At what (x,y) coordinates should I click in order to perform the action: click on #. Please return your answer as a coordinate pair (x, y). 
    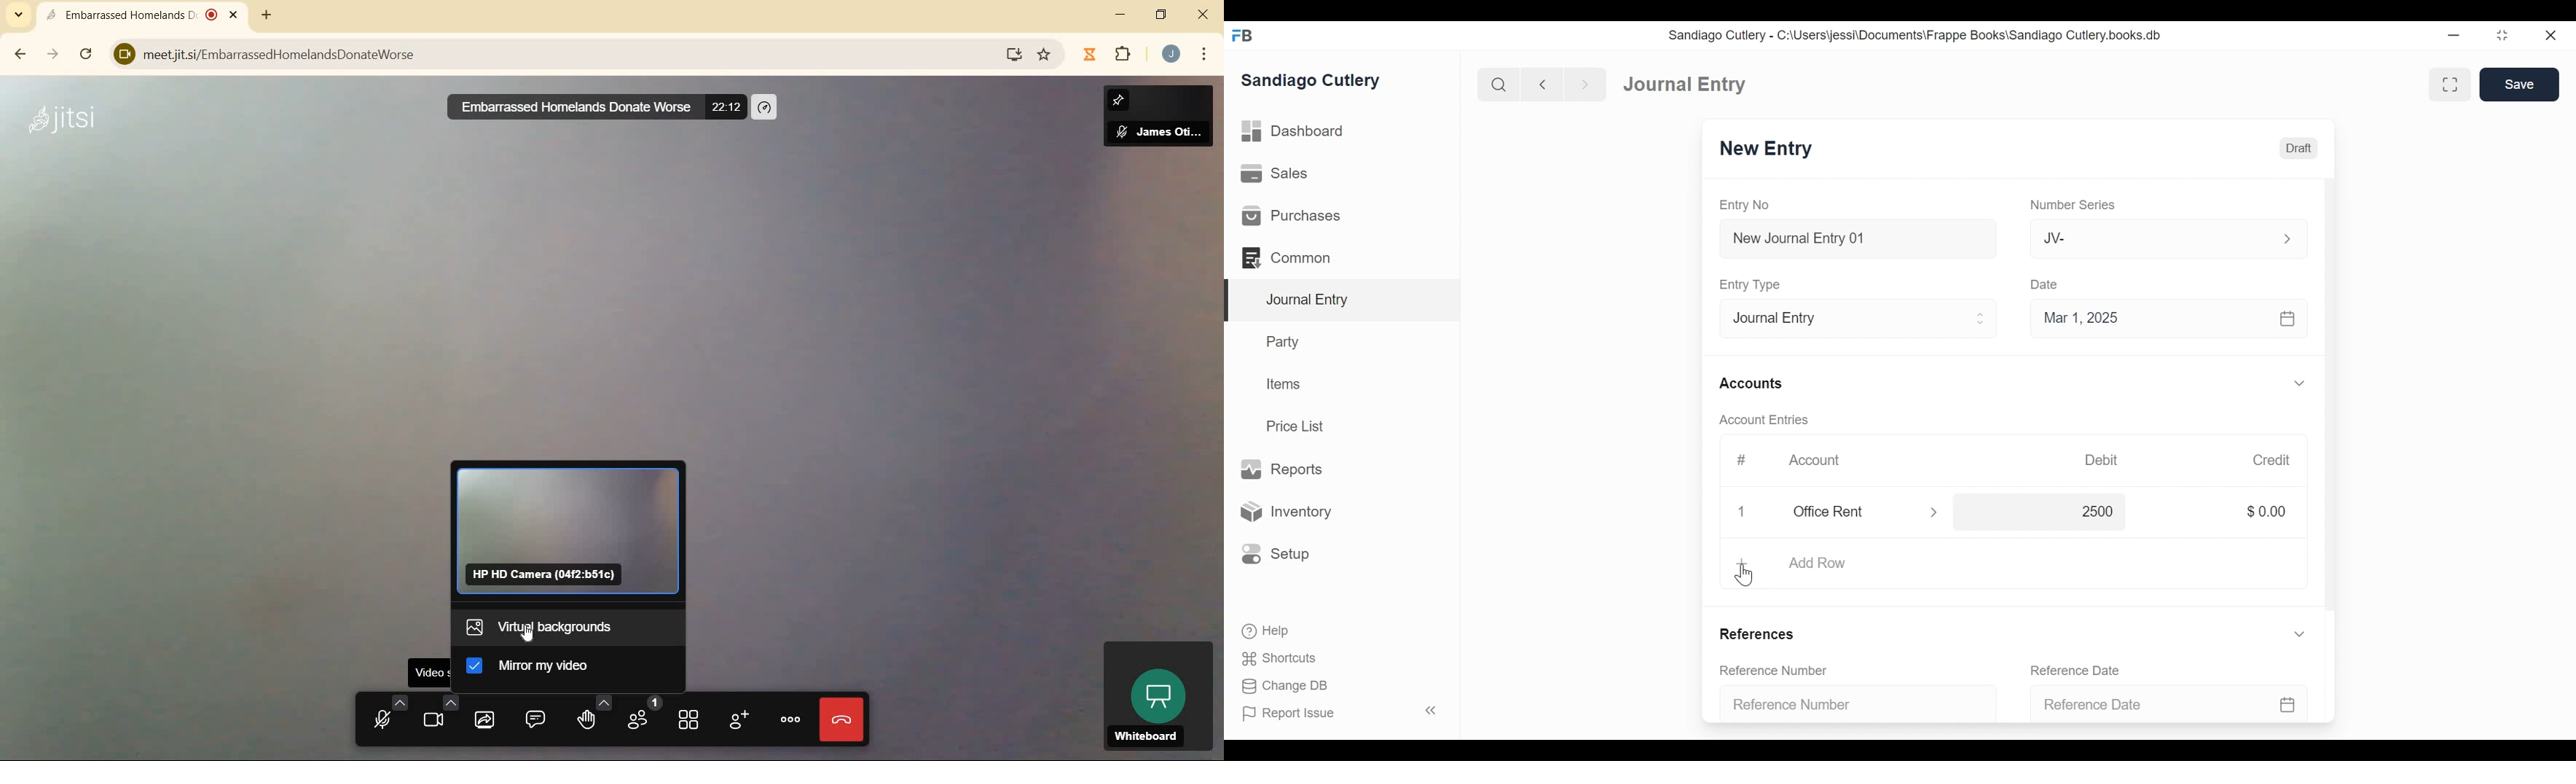
    Looking at the image, I should click on (1737, 460).